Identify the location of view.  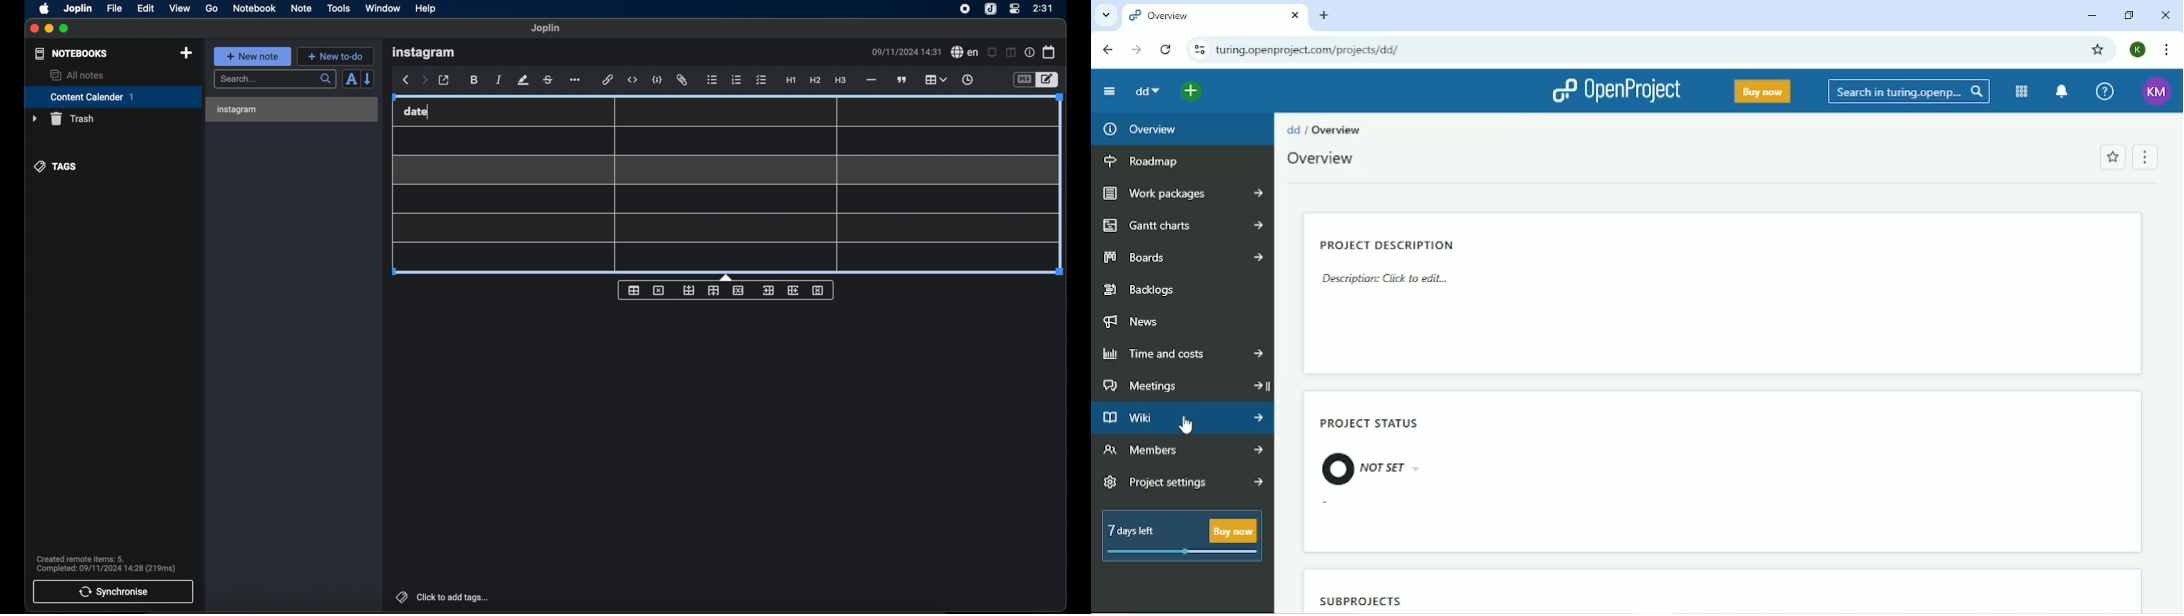
(180, 9).